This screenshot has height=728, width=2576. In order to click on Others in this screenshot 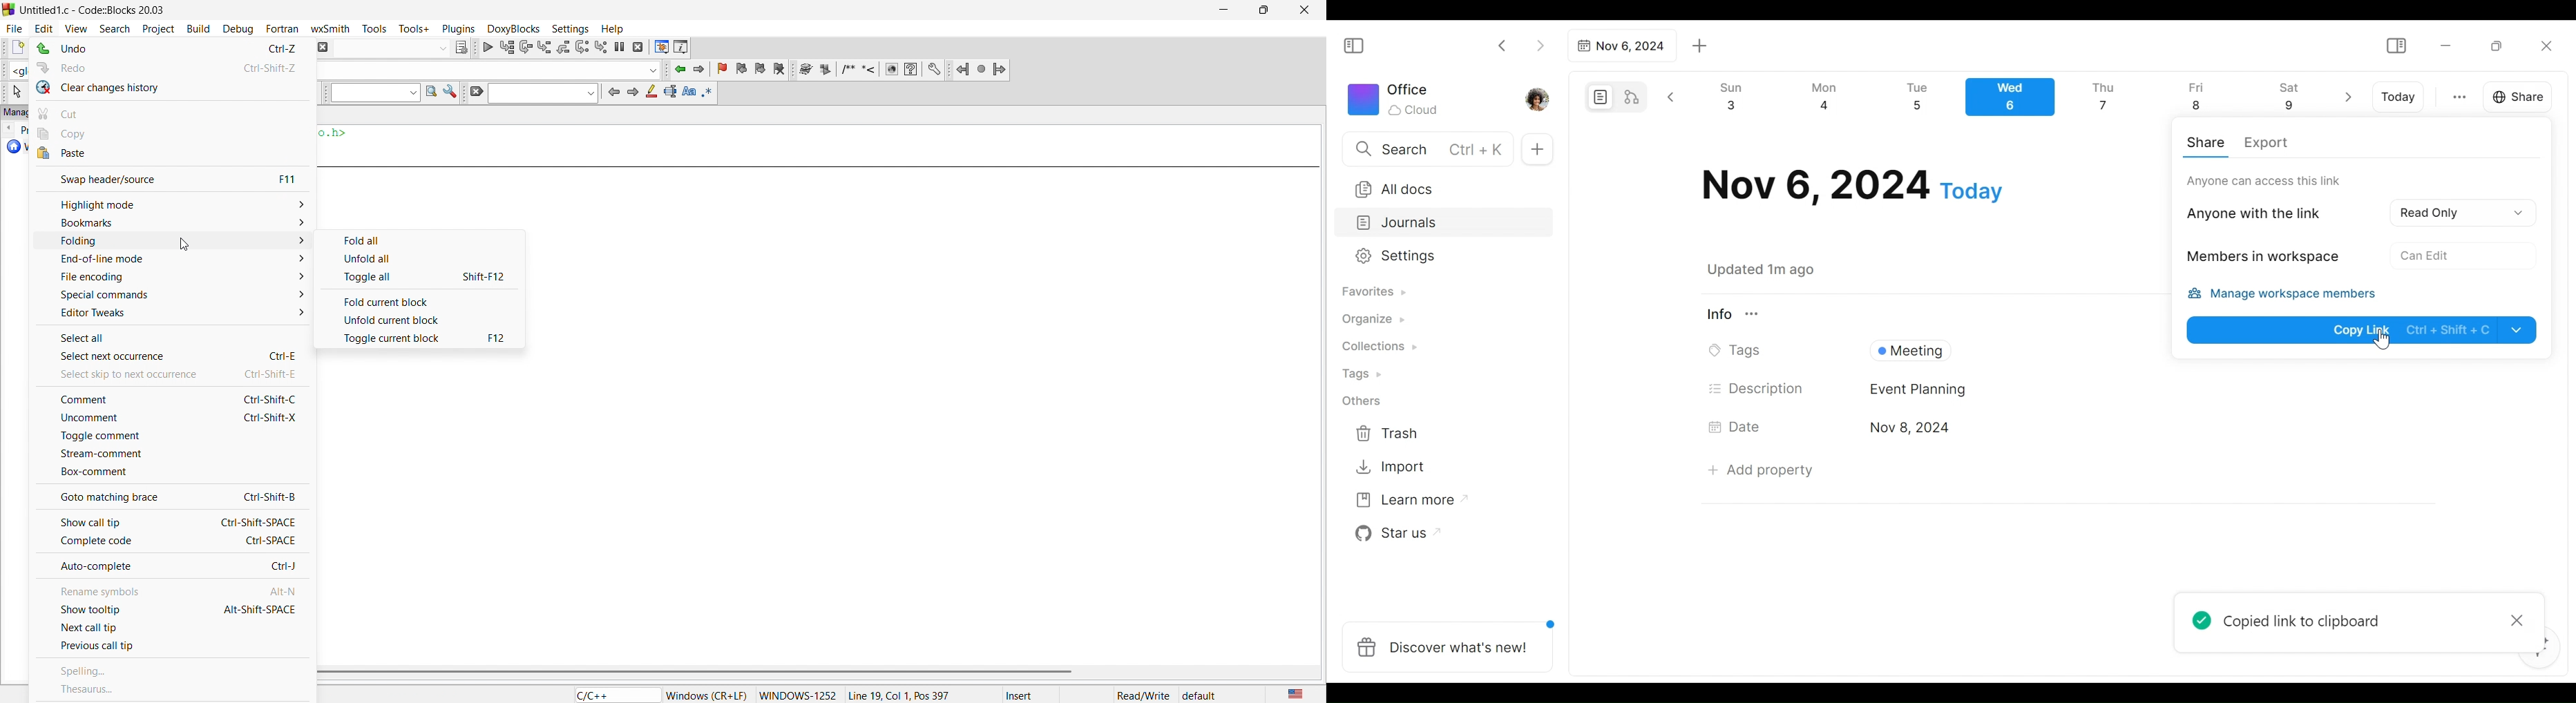, I will do `click(1362, 401)`.